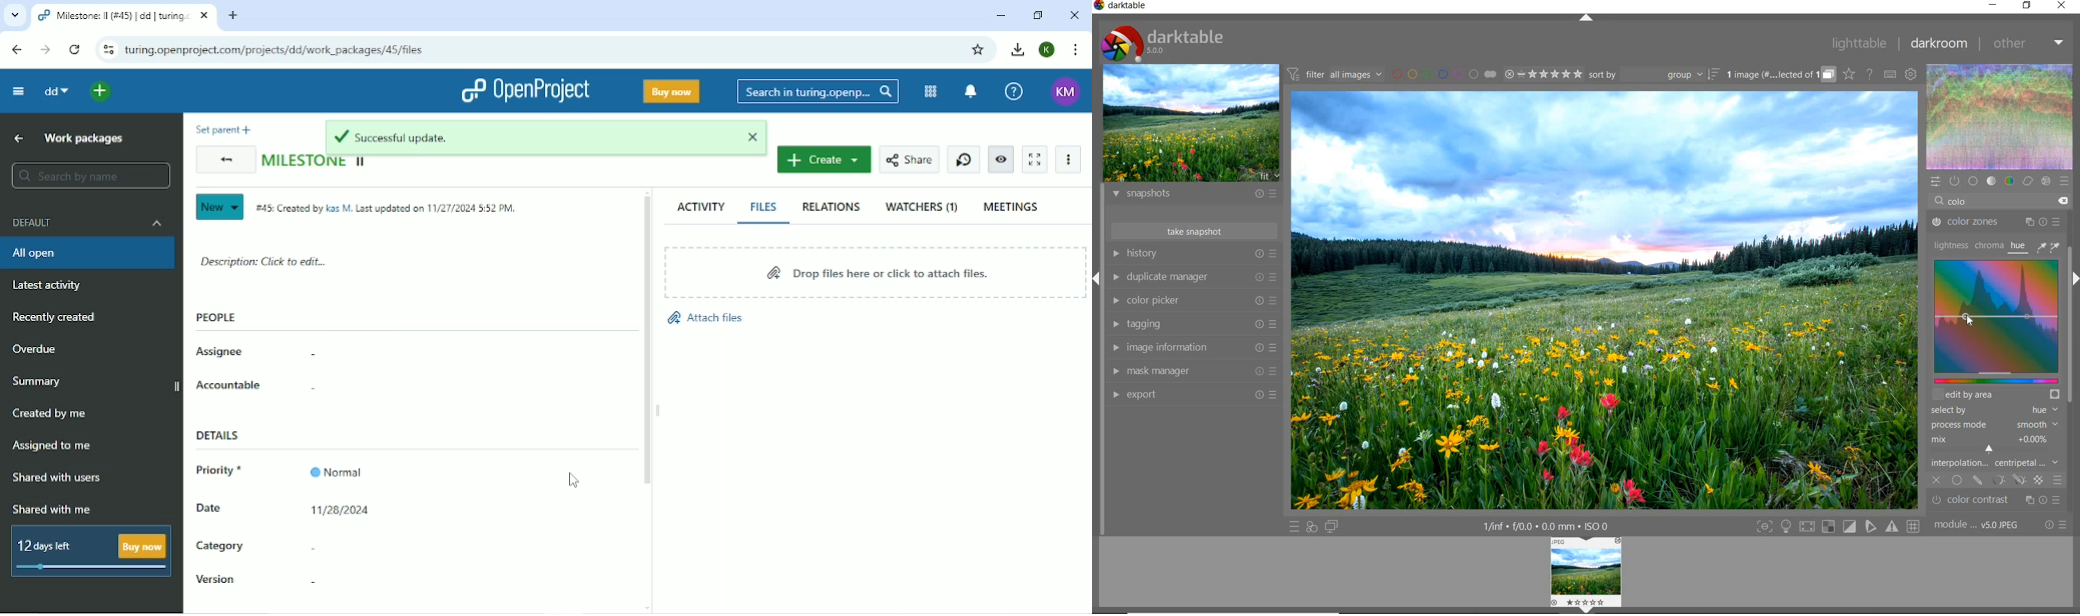 This screenshot has height=616, width=2100. Describe the element at coordinates (1974, 321) in the screenshot. I see `Cursor` at that location.